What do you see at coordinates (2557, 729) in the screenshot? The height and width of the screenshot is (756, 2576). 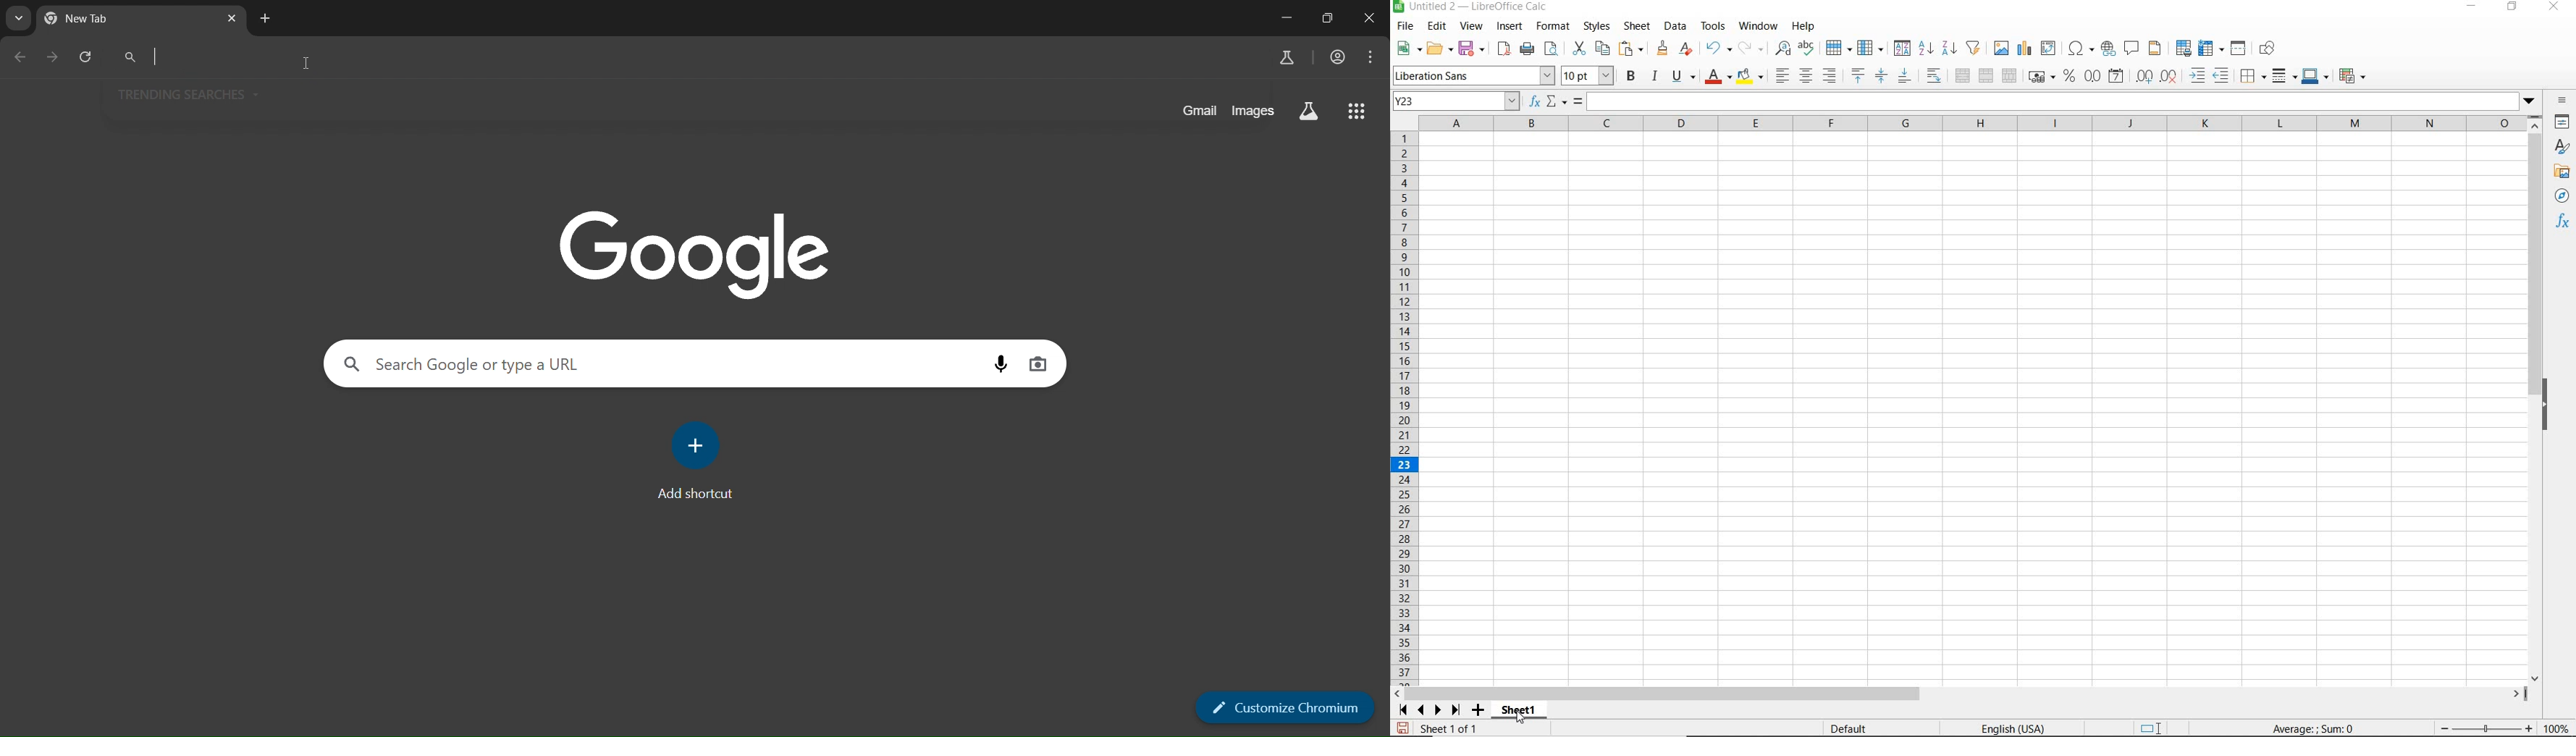 I see `ZOOM FACTOR` at bounding box center [2557, 729].